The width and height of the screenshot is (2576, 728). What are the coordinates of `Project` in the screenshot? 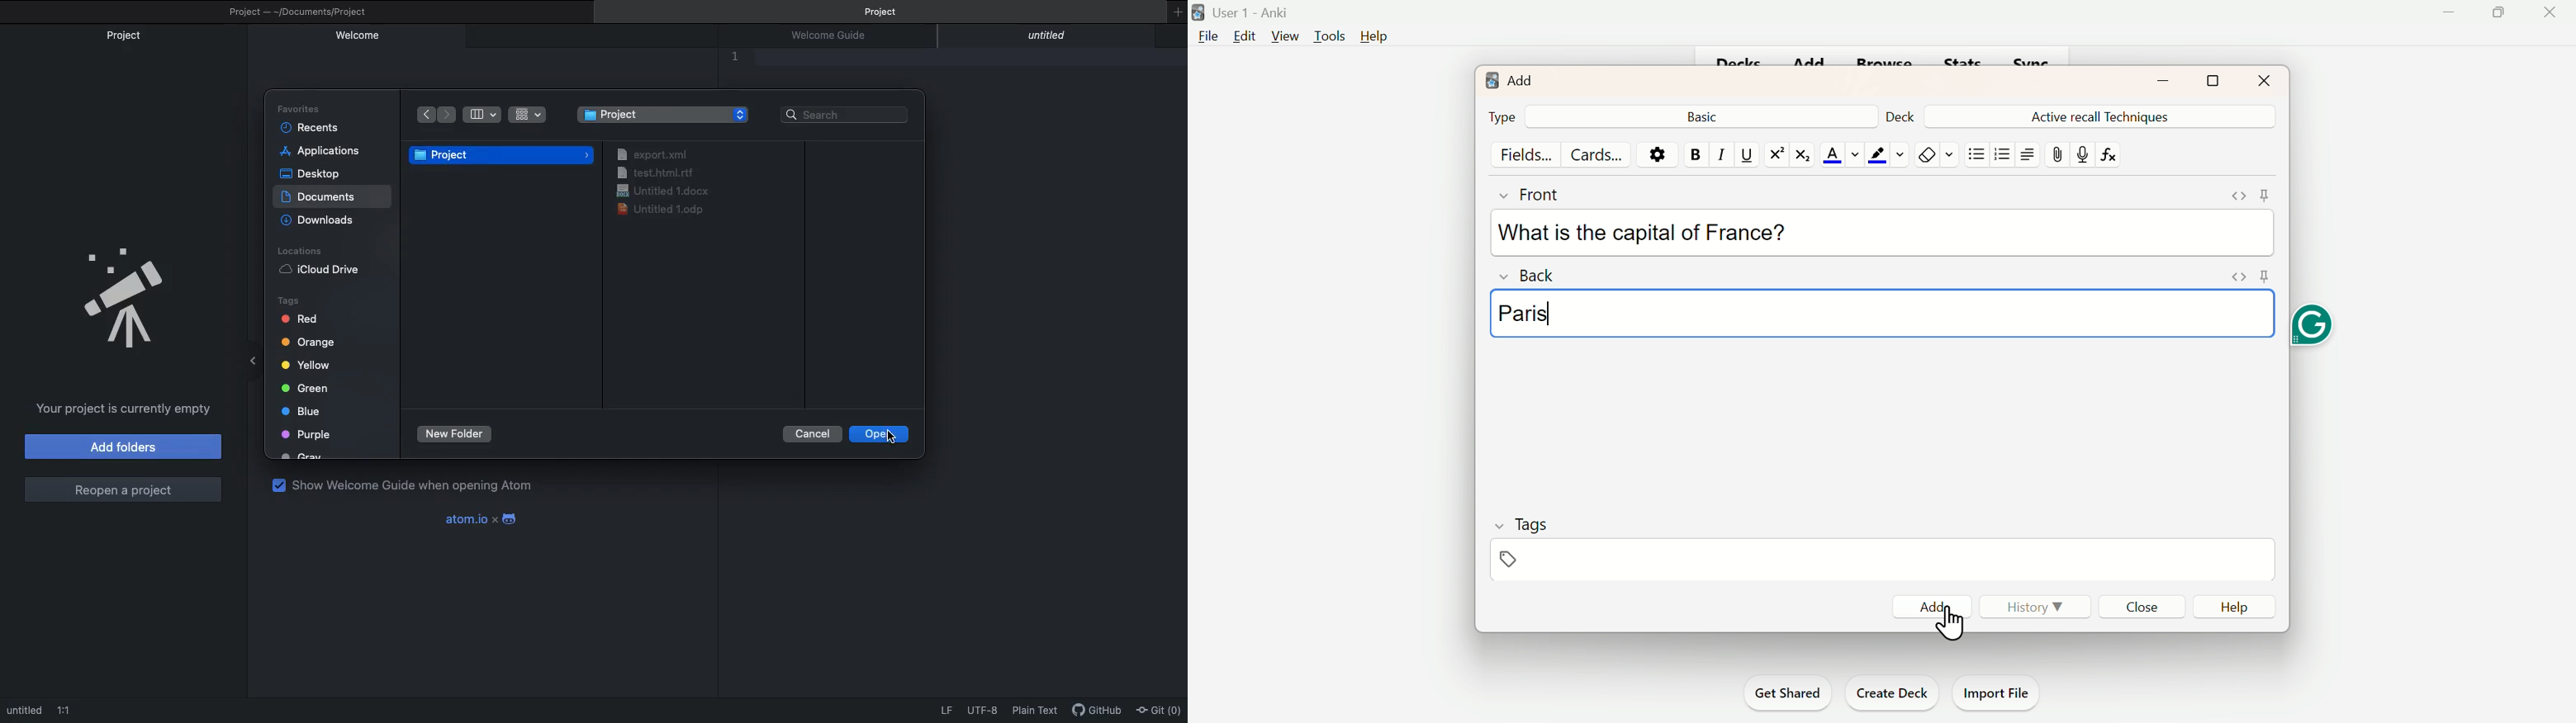 It's located at (441, 157).